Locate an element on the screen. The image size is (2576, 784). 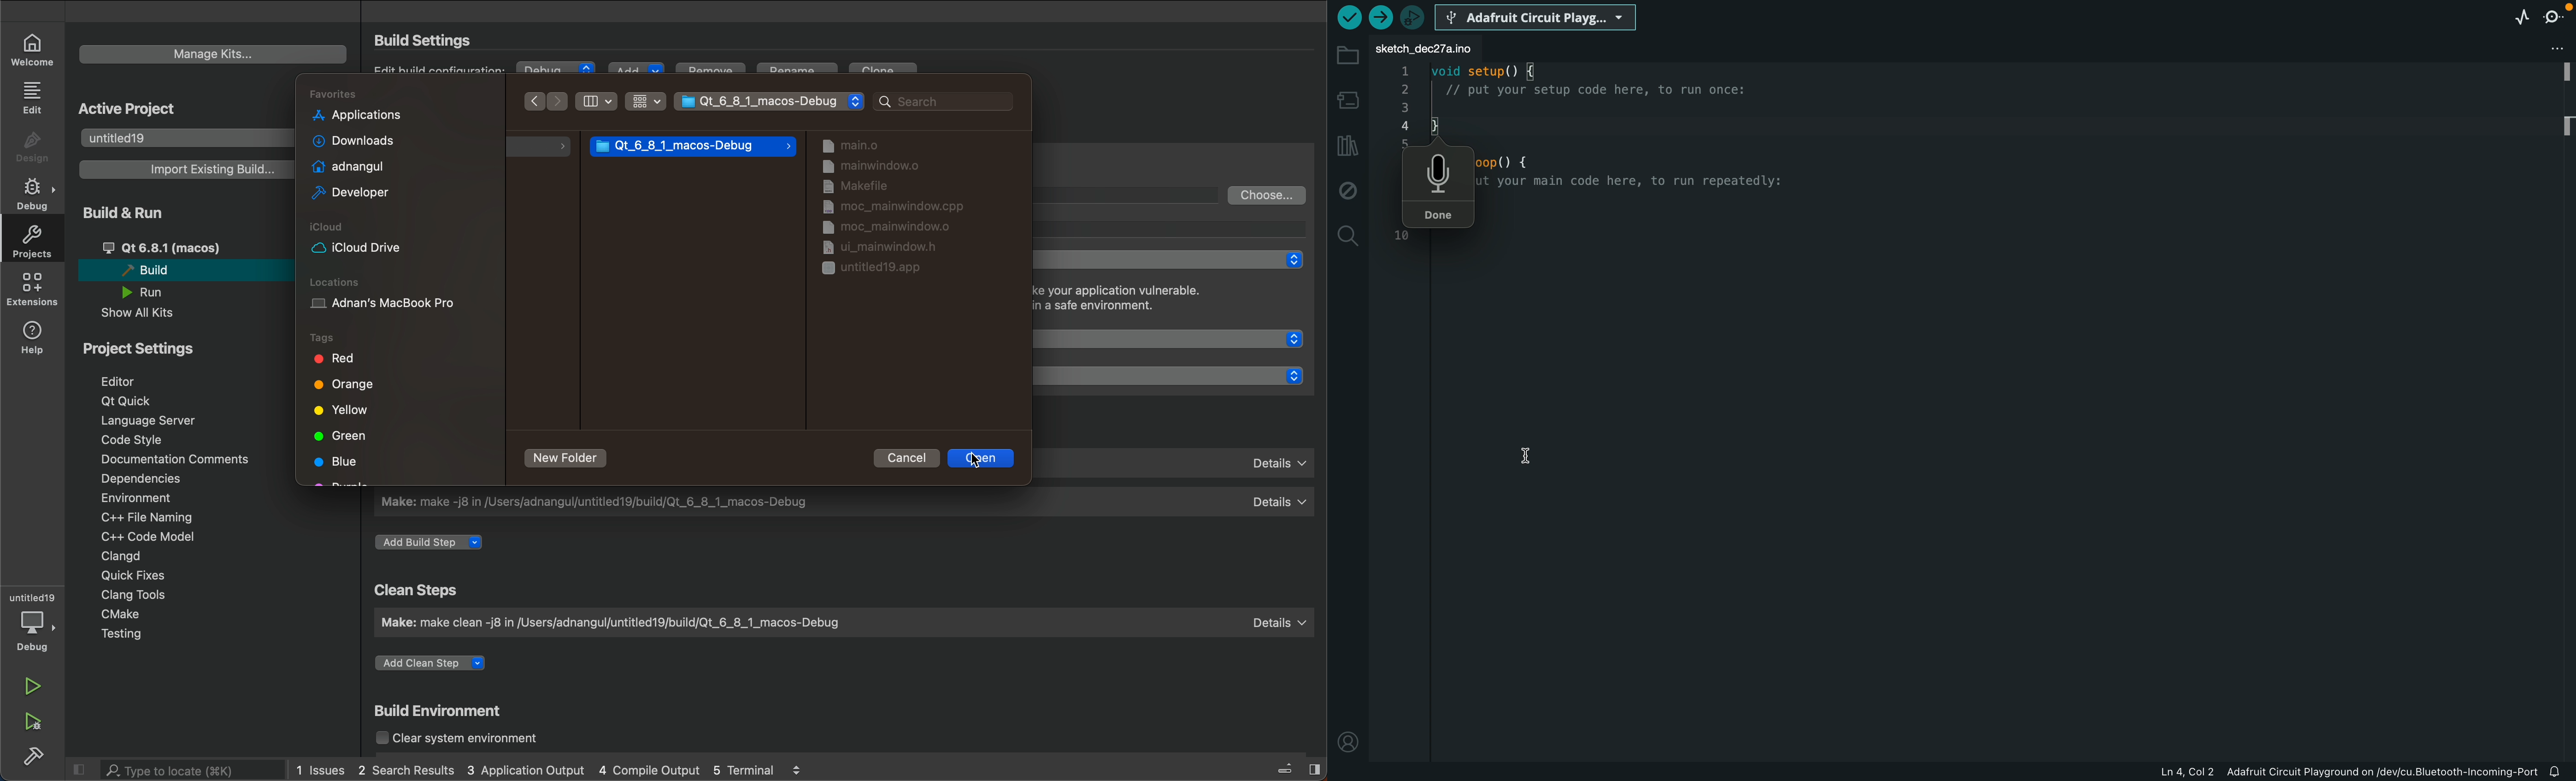
debug is located at coordinates (557, 71).